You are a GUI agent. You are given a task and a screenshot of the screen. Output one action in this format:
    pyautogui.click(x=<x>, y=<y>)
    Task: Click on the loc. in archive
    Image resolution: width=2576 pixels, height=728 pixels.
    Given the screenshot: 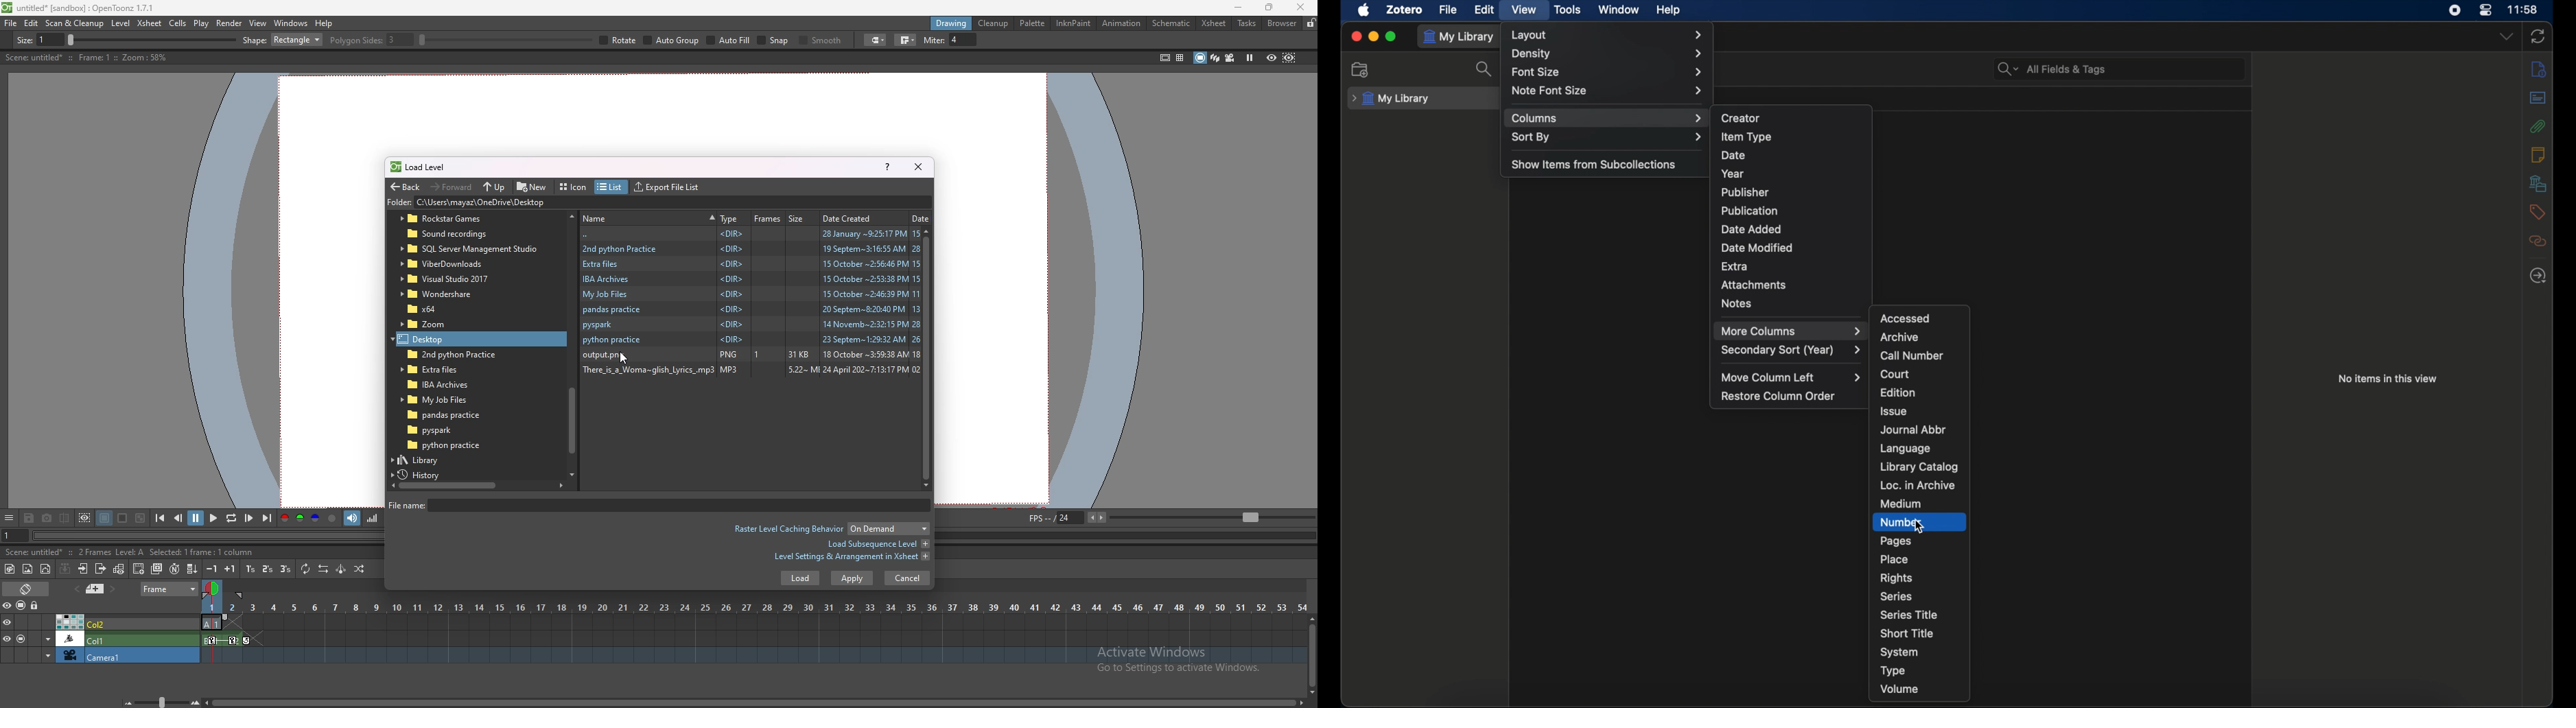 What is the action you would take?
    pyautogui.click(x=1917, y=486)
    